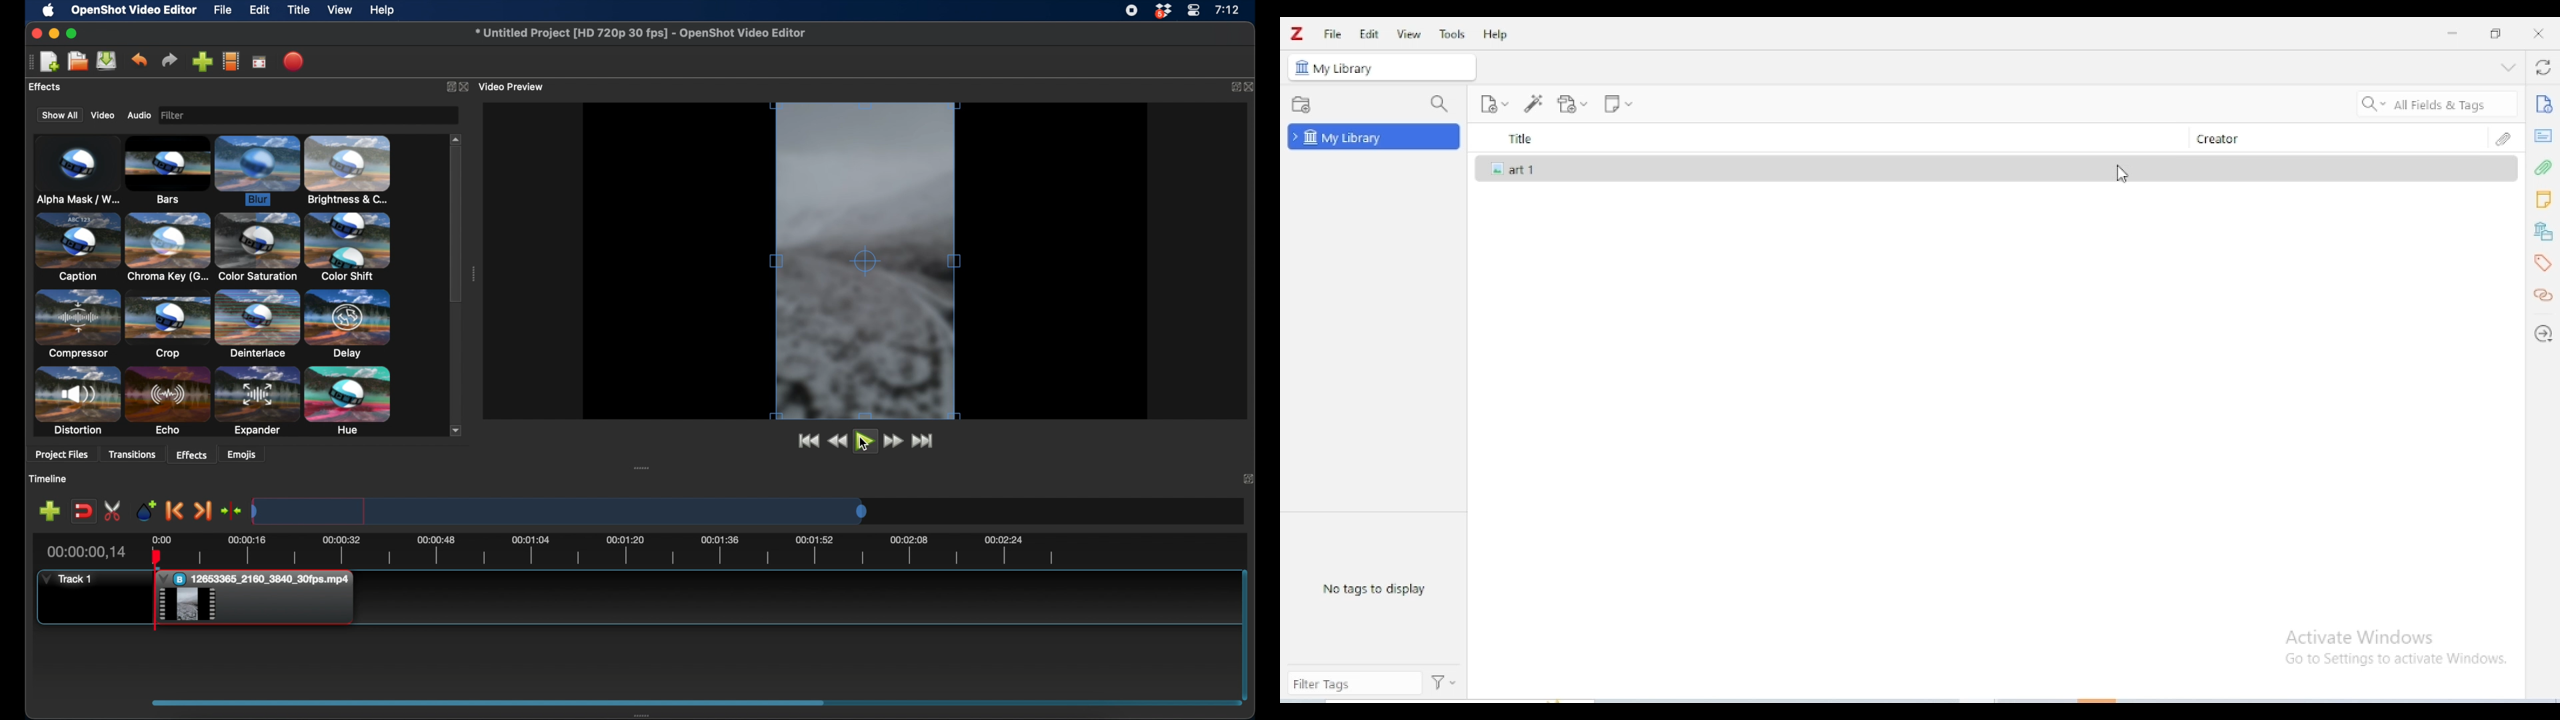  Describe the element at coordinates (76, 61) in the screenshot. I see `open project` at that location.